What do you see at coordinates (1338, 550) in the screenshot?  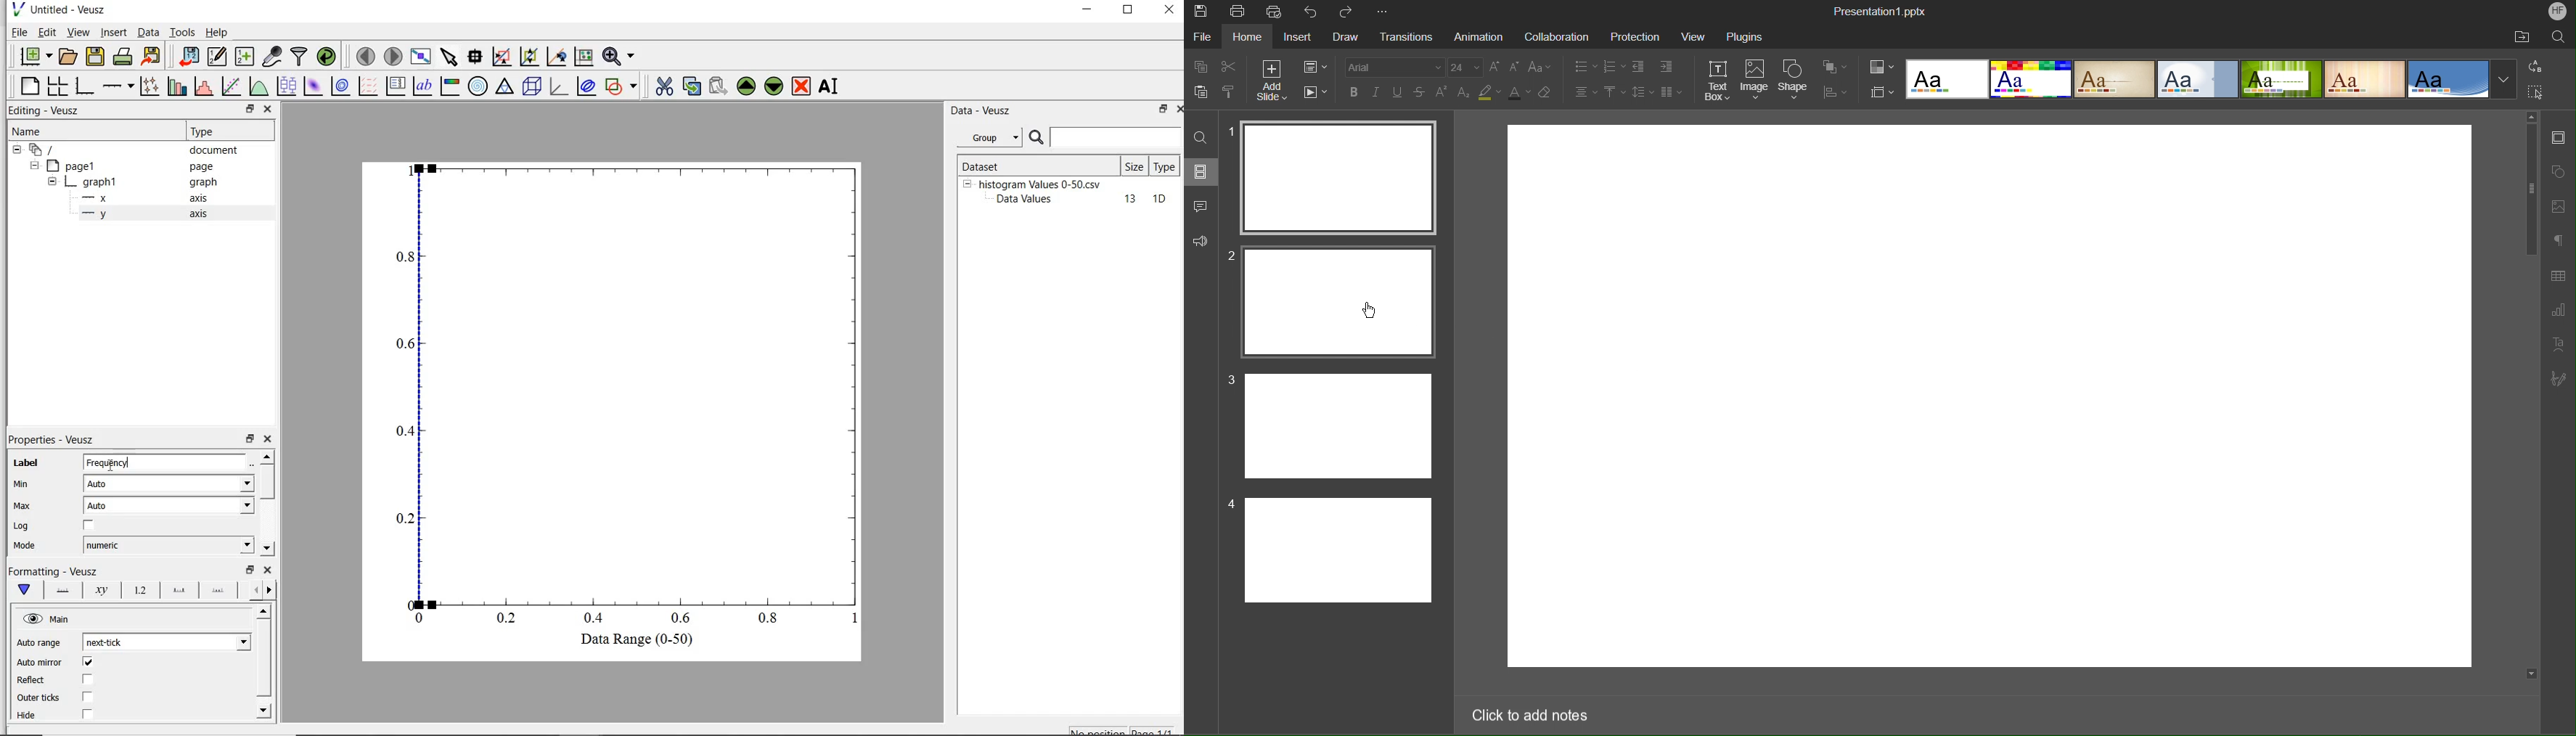 I see `Slide 4` at bounding box center [1338, 550].